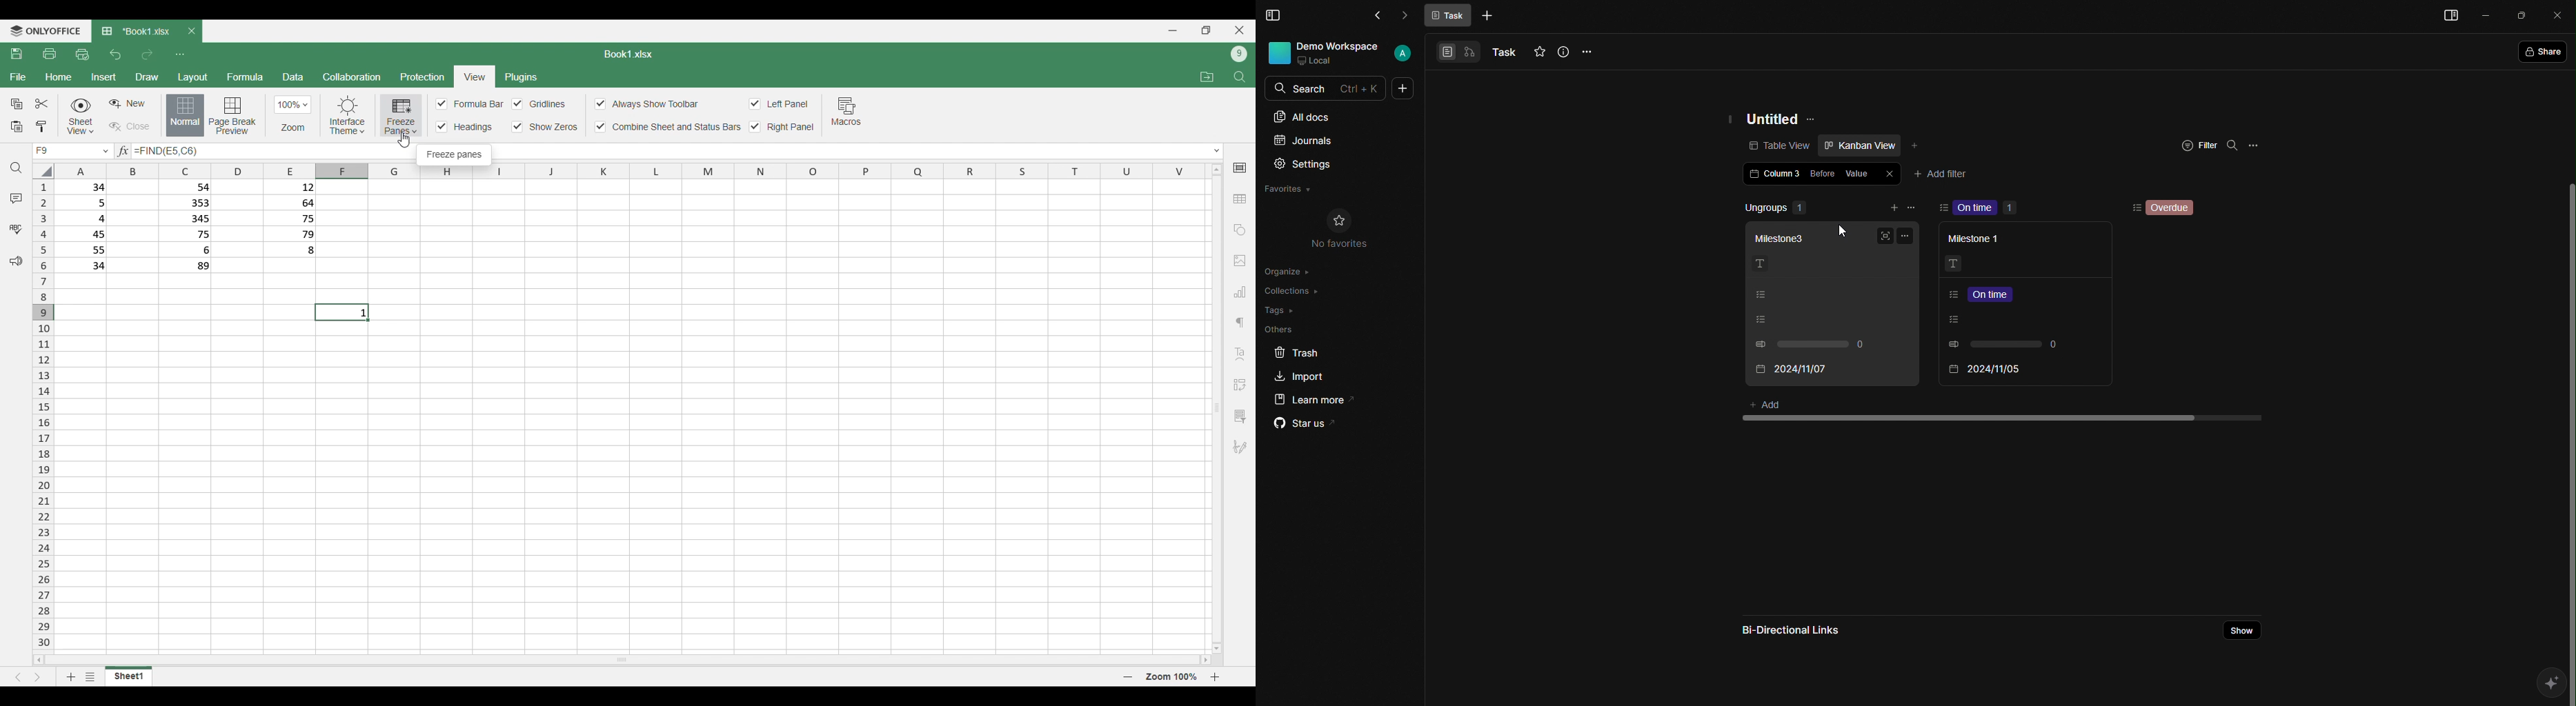 This screenshot has width=2576, height=728. I want to click on No Favorites, so click(1340, 230).